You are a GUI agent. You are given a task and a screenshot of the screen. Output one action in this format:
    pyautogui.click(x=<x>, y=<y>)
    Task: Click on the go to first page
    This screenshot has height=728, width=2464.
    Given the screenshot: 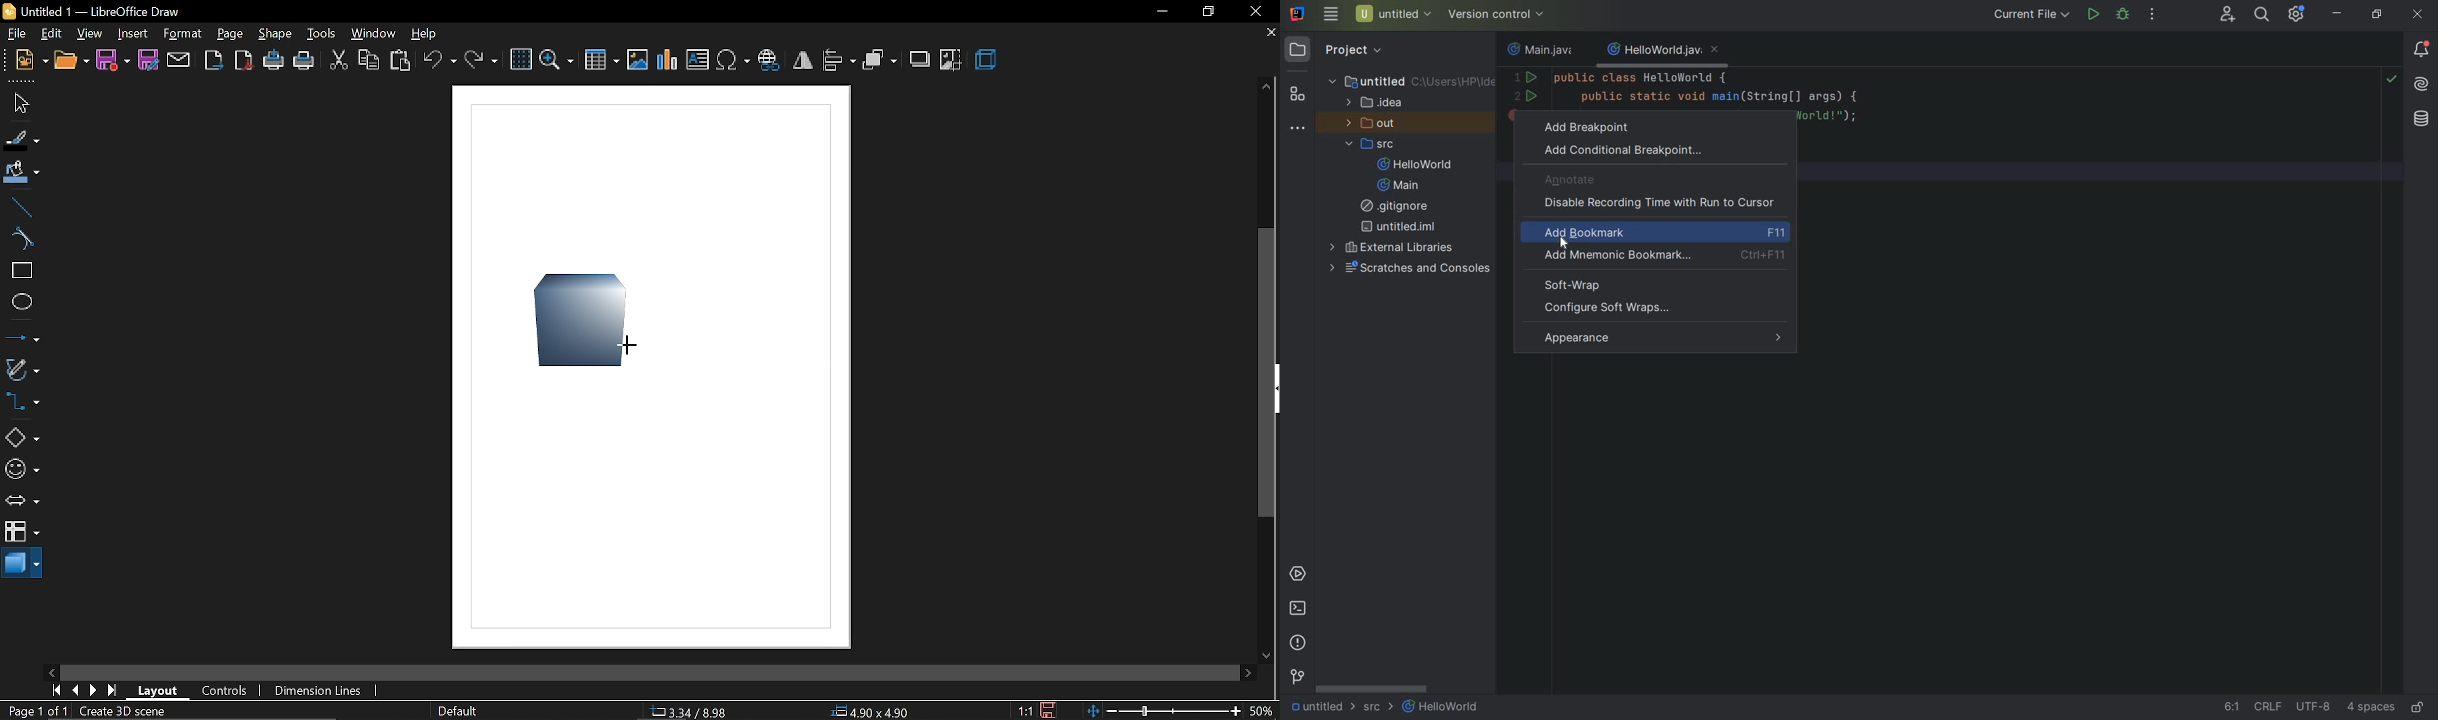 What is the action you would take?
    pyautogui.click(x=53, y=691)
    